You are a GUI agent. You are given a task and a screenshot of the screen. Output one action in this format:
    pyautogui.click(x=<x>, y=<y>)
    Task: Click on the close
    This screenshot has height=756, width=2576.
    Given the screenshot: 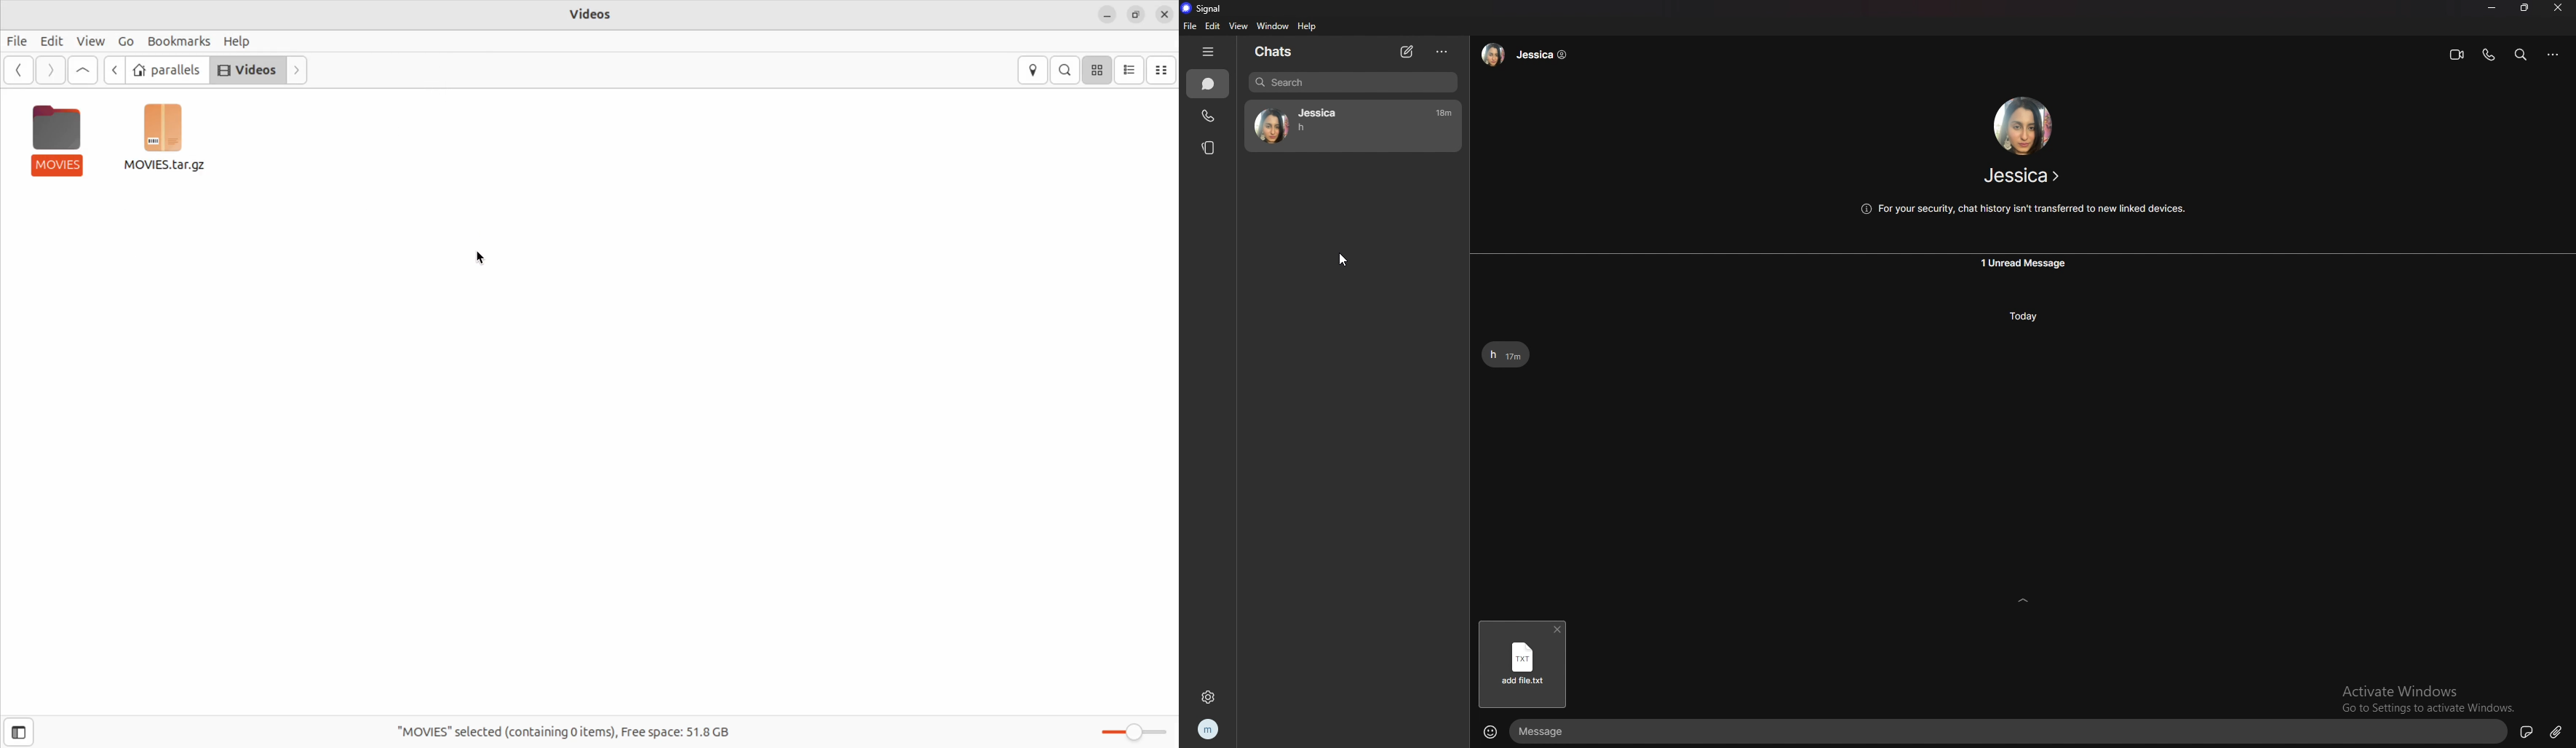 What is the action you would take?
    pyautogui.click(x=2555, y=9)
    